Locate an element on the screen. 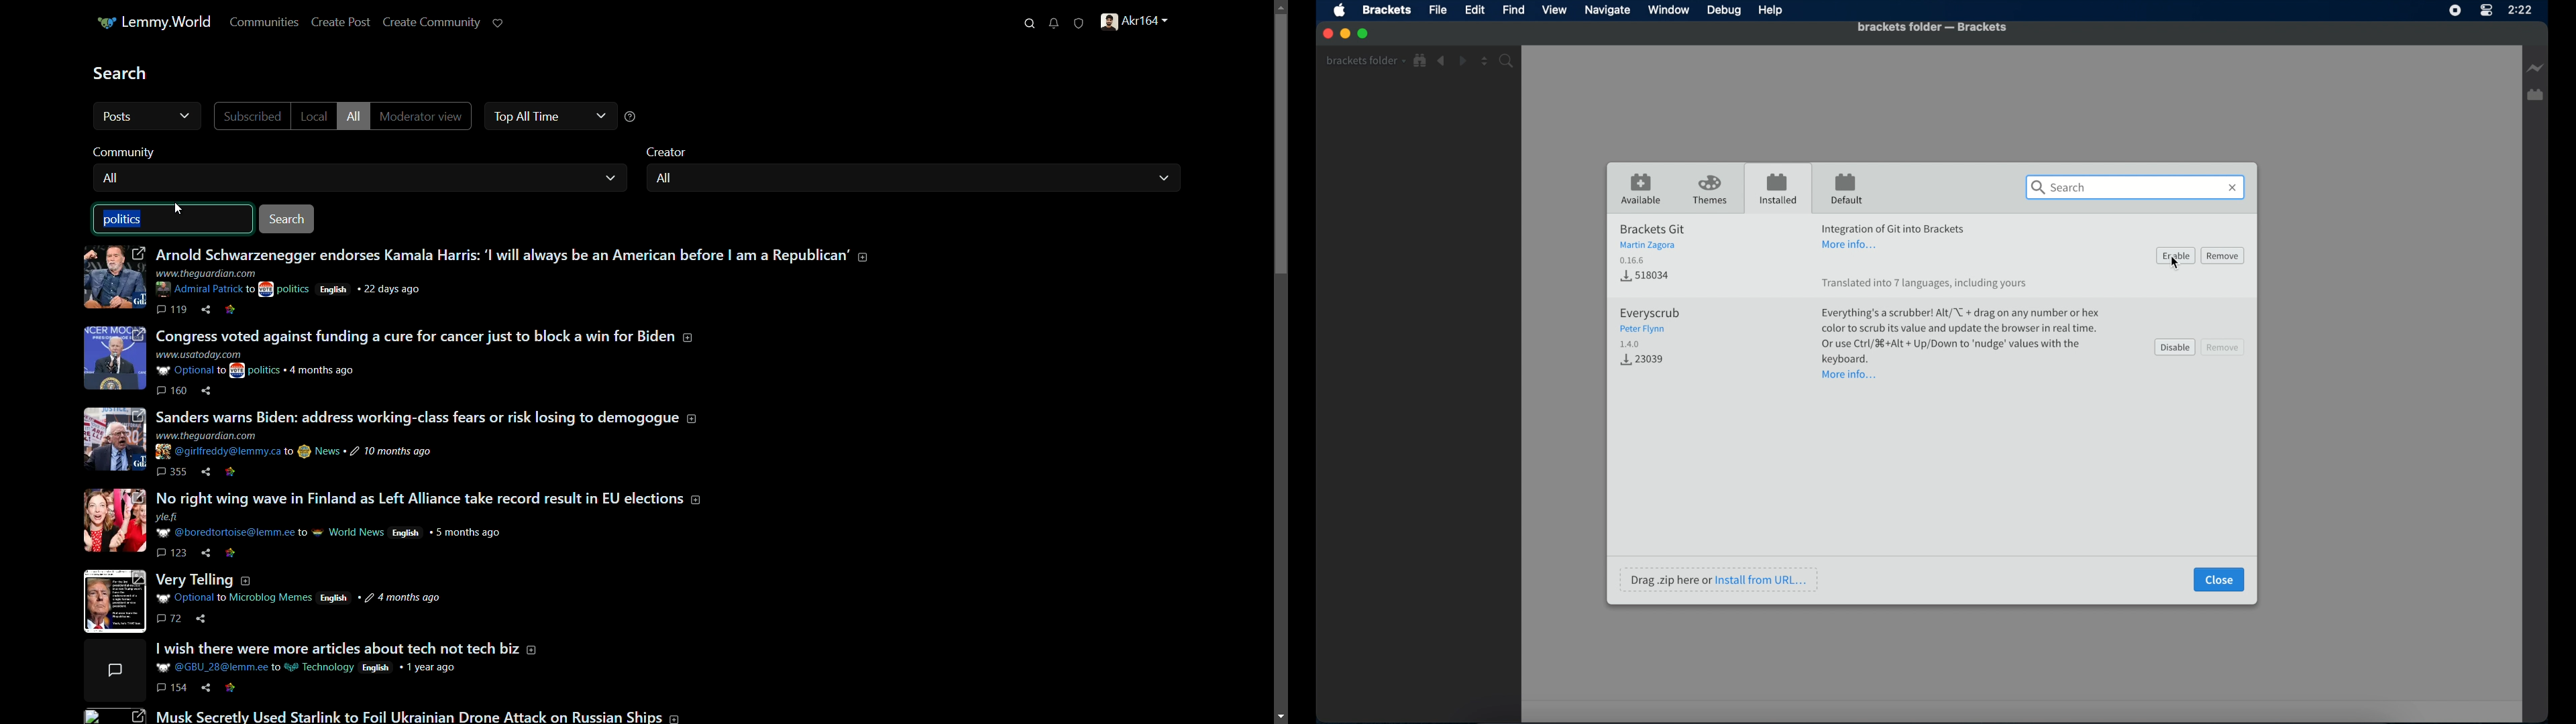  help is located at coordinates (1771, 11).